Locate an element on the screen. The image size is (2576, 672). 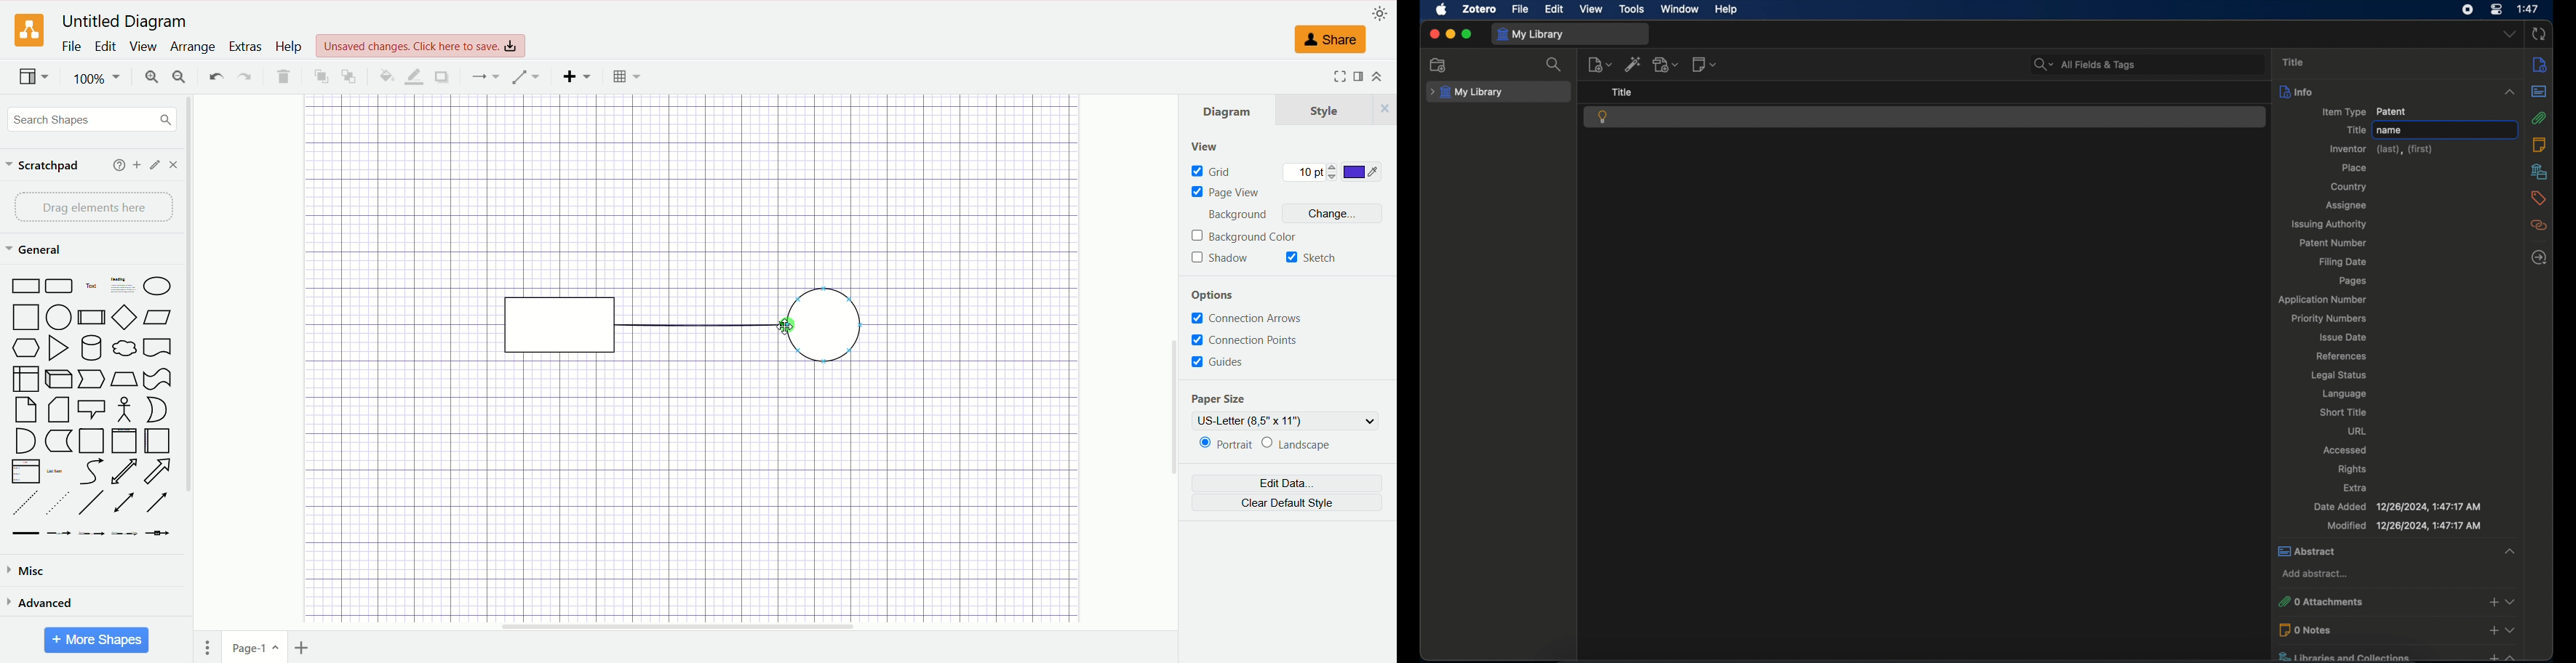
waypoint is located at coordinates (525, 77).